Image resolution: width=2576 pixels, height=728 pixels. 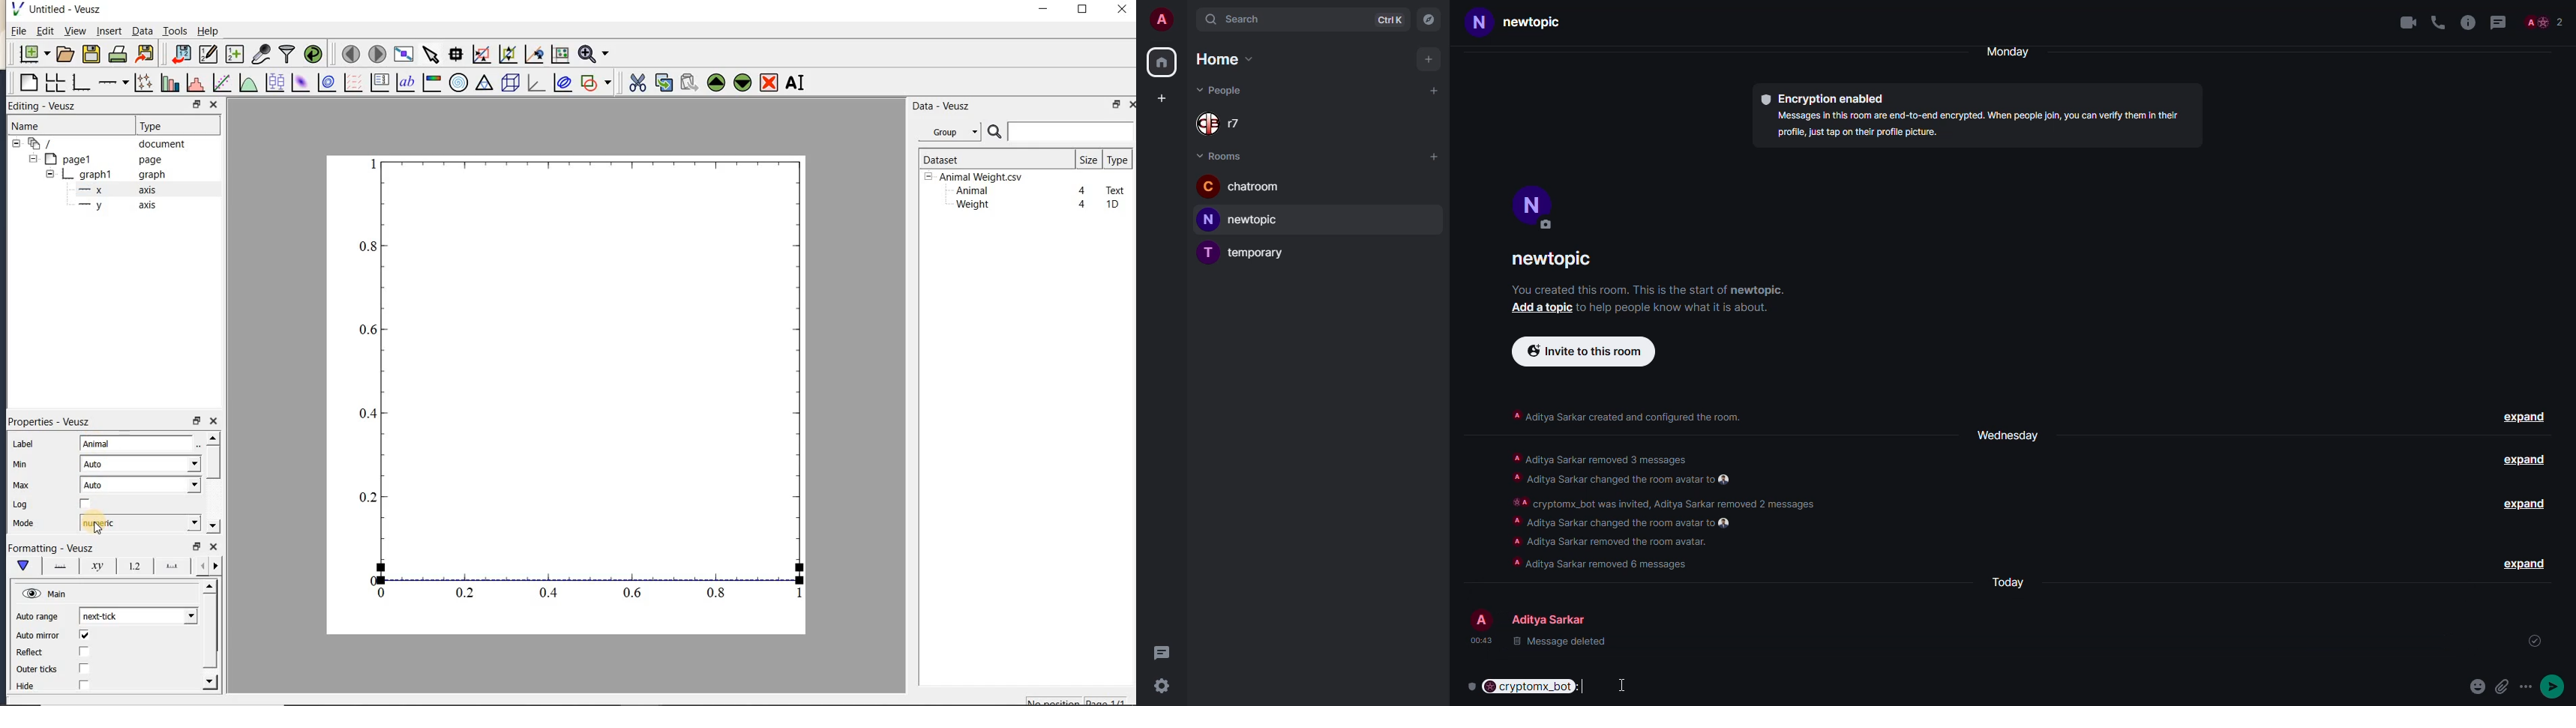 What do you see at coordinates (972, 206) in the screenshot?
I see `Weight` at bounding box center [972, 206].